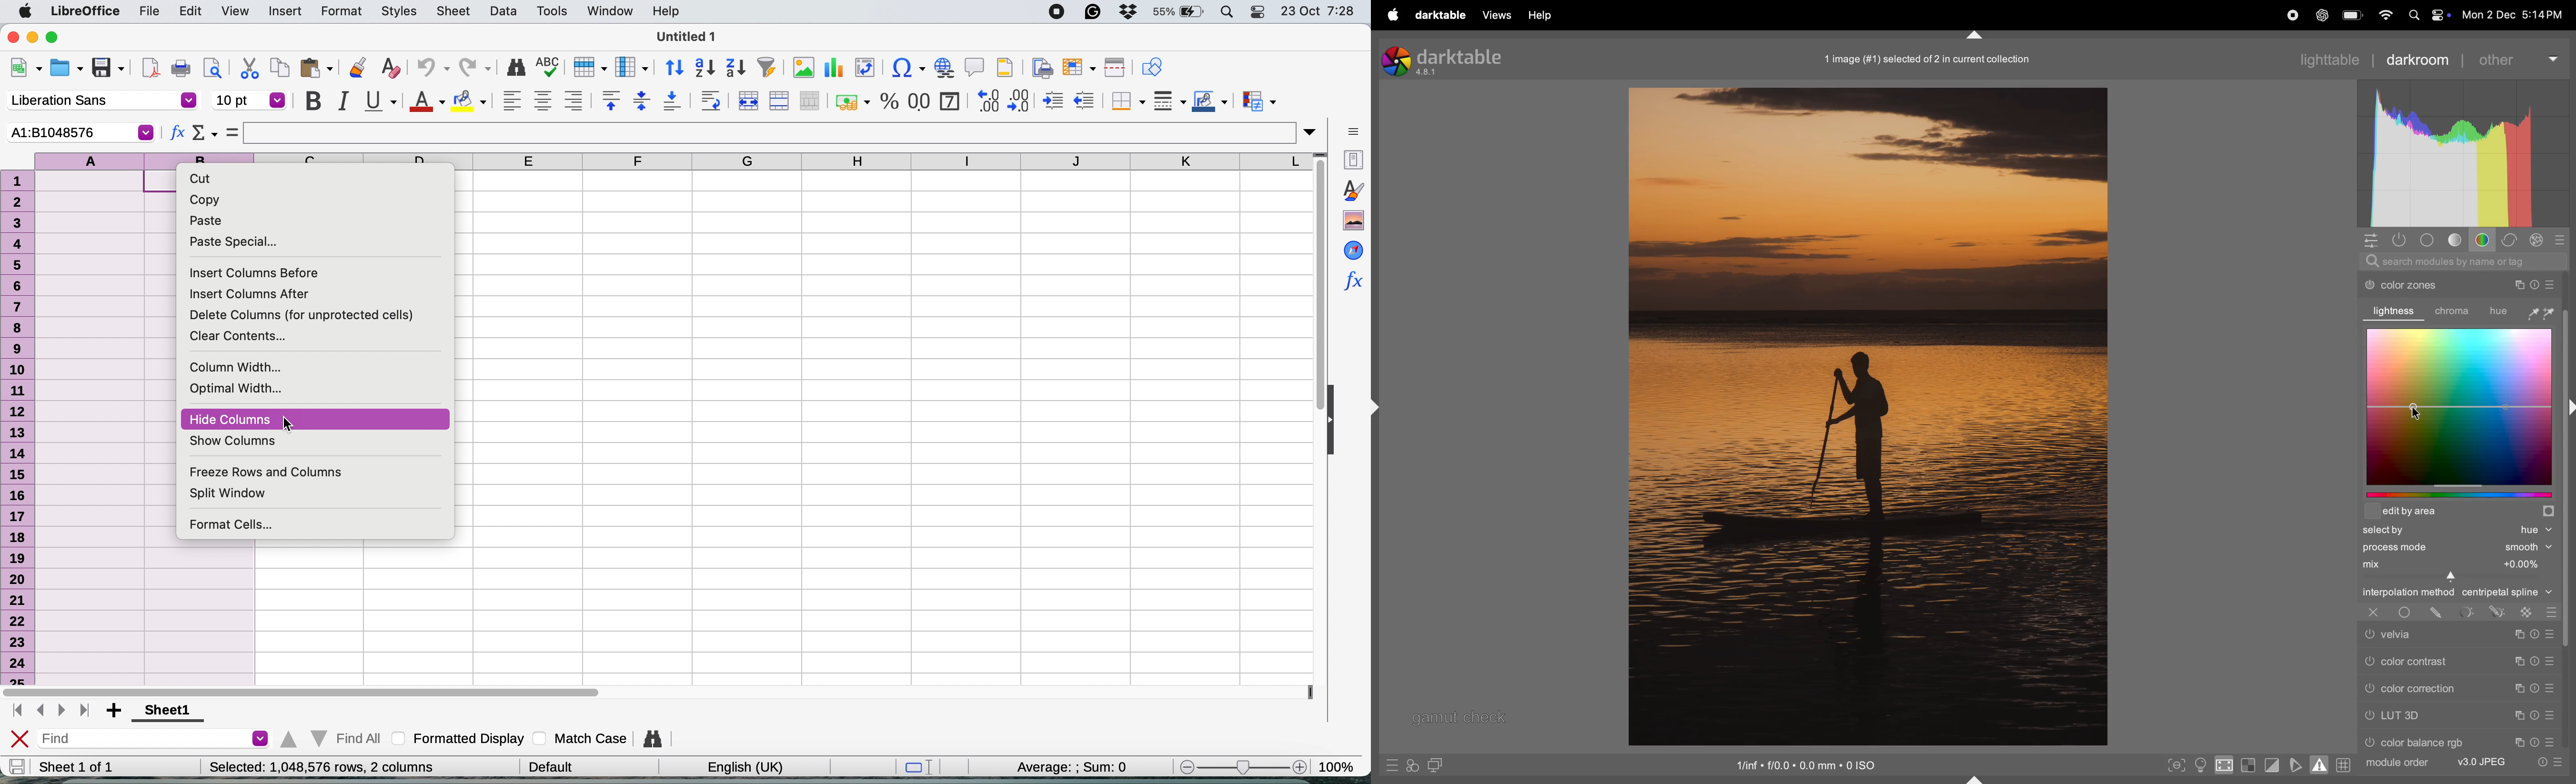  I want to click on , so click(2427, 240).